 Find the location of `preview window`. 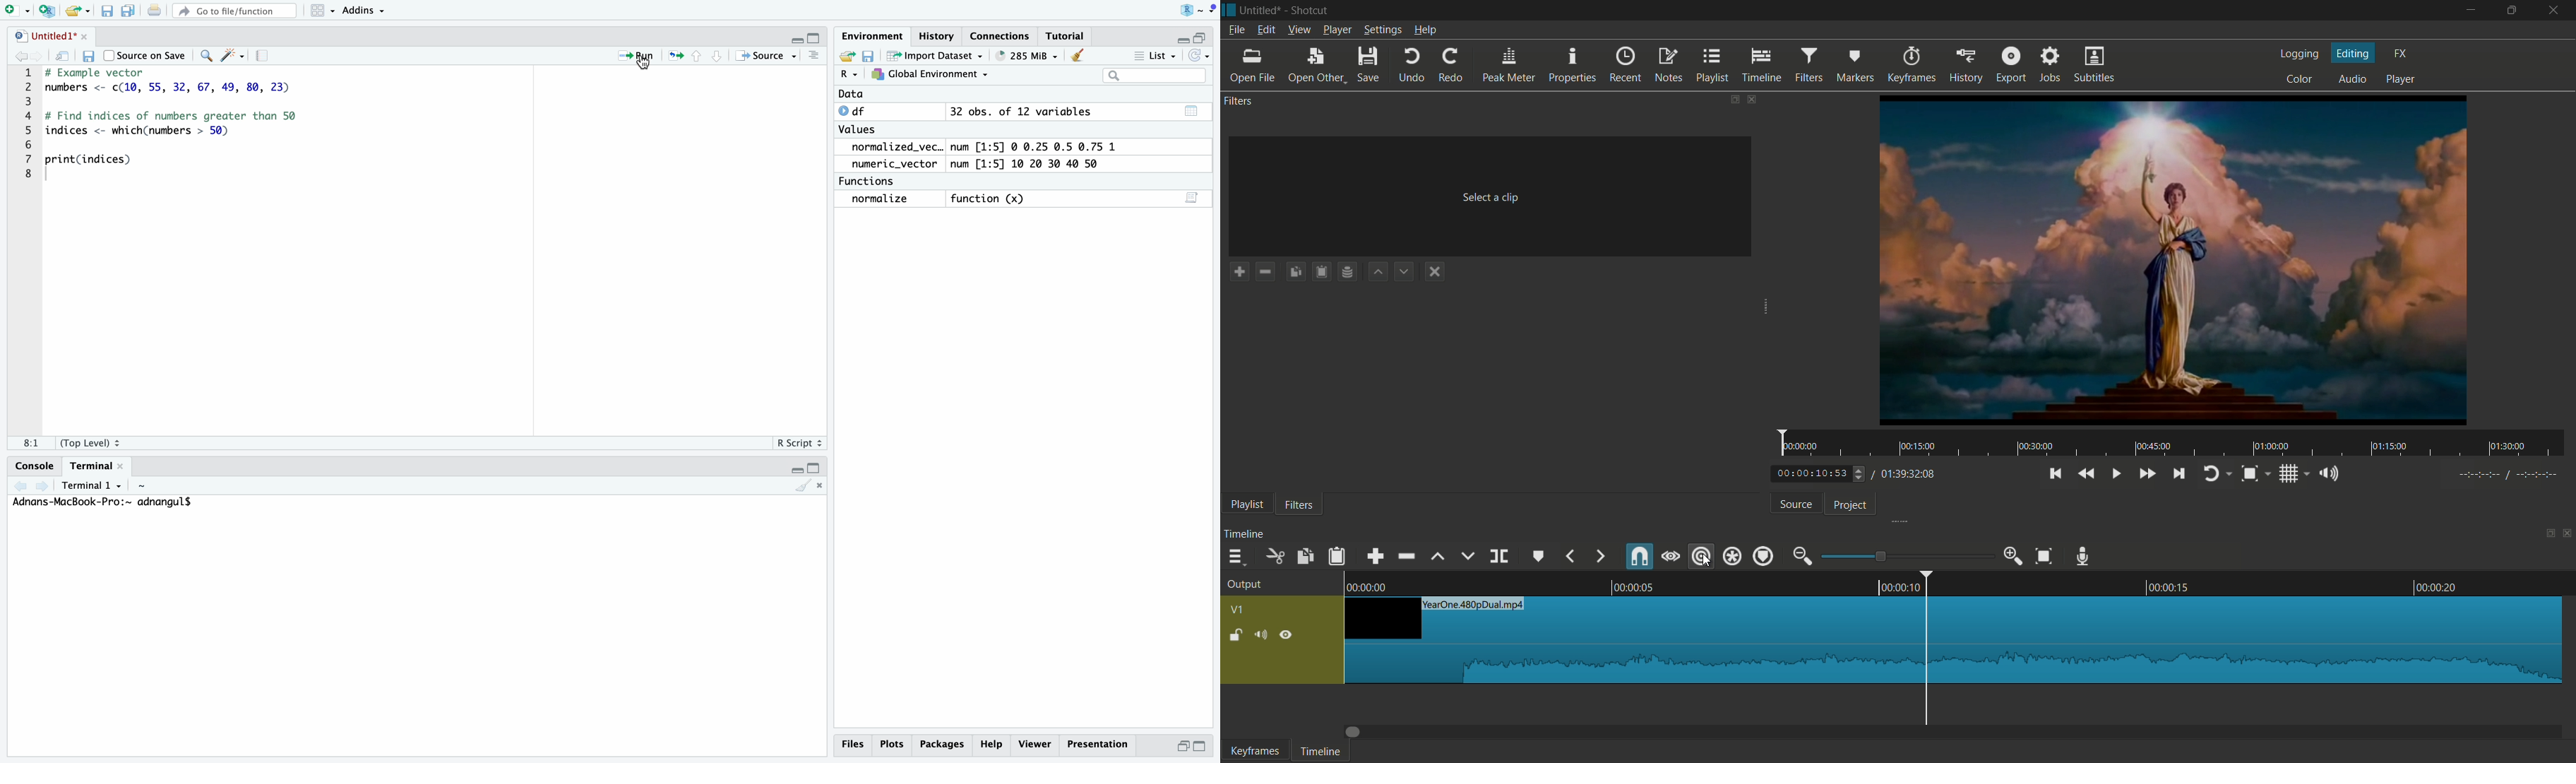

preview window is located at coordinates (2175, 260).